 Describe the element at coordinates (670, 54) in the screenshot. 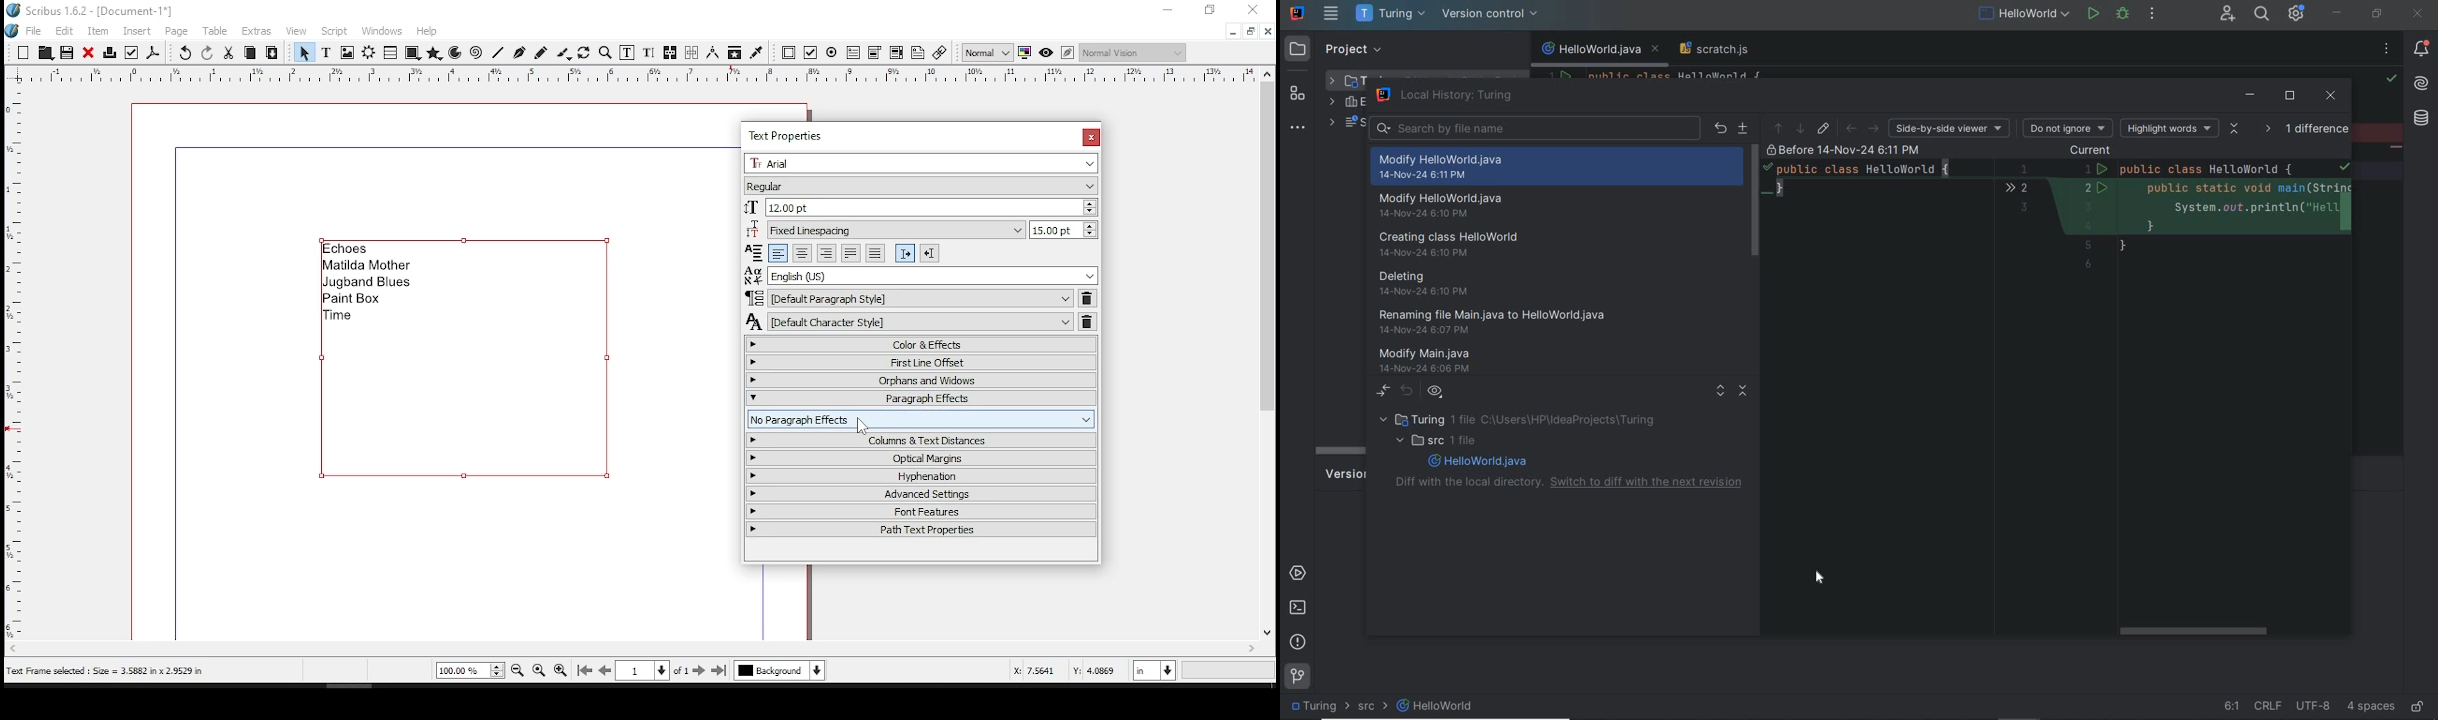

I see `link text frames` at that location.